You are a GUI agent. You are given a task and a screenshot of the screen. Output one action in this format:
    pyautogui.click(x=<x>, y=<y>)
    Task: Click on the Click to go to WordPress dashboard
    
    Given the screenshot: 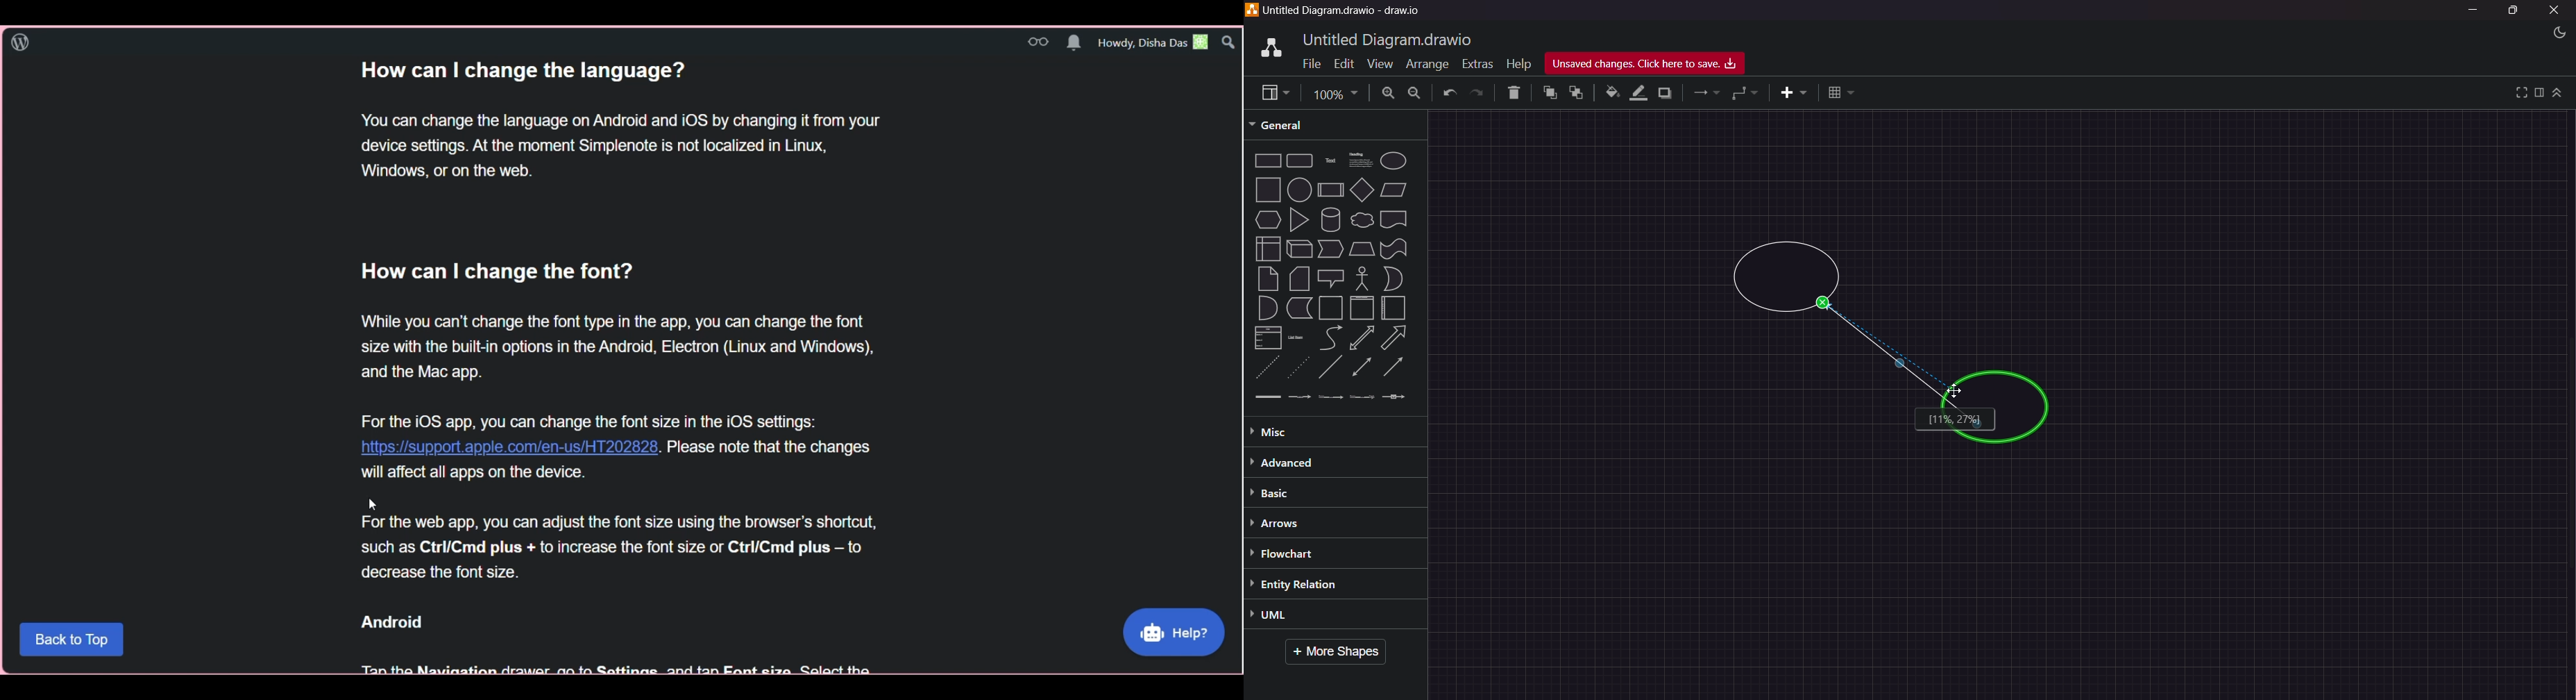 What is the action you would take?
    pyautogui.click(x=19, y=42)
    